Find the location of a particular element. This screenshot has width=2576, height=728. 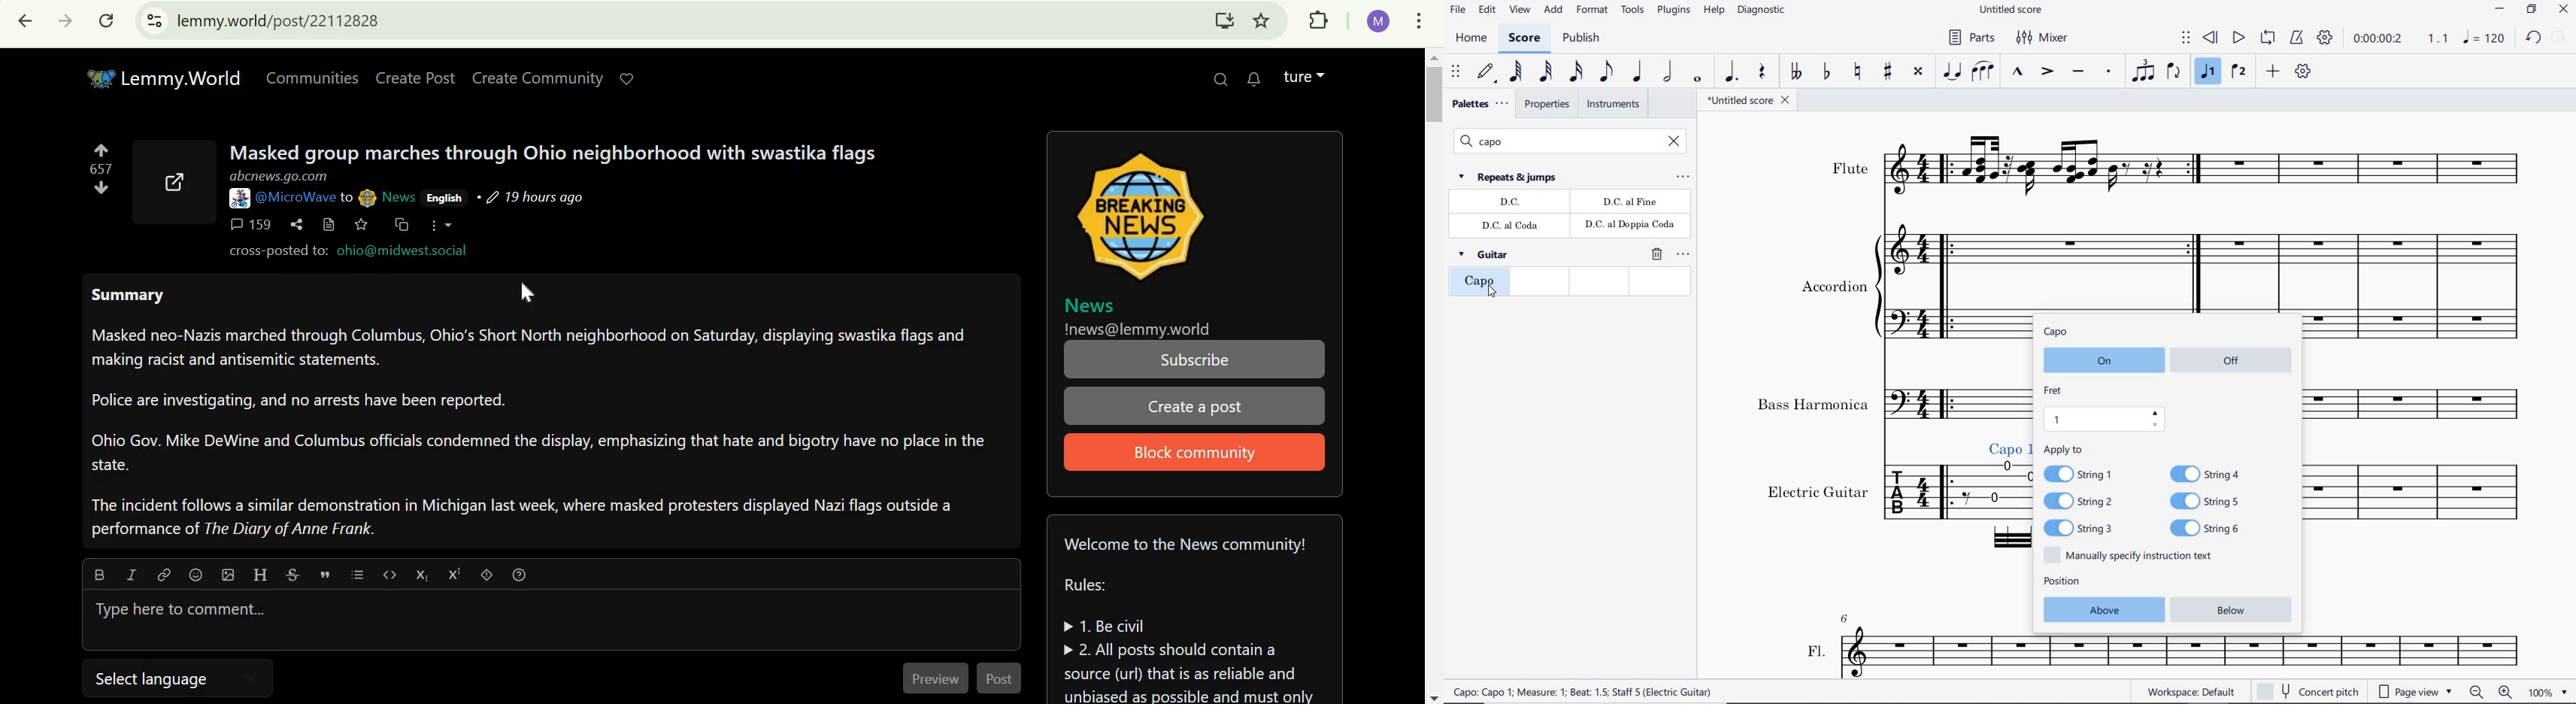

D.C. al Fine is located at coordinates (1630, 202).